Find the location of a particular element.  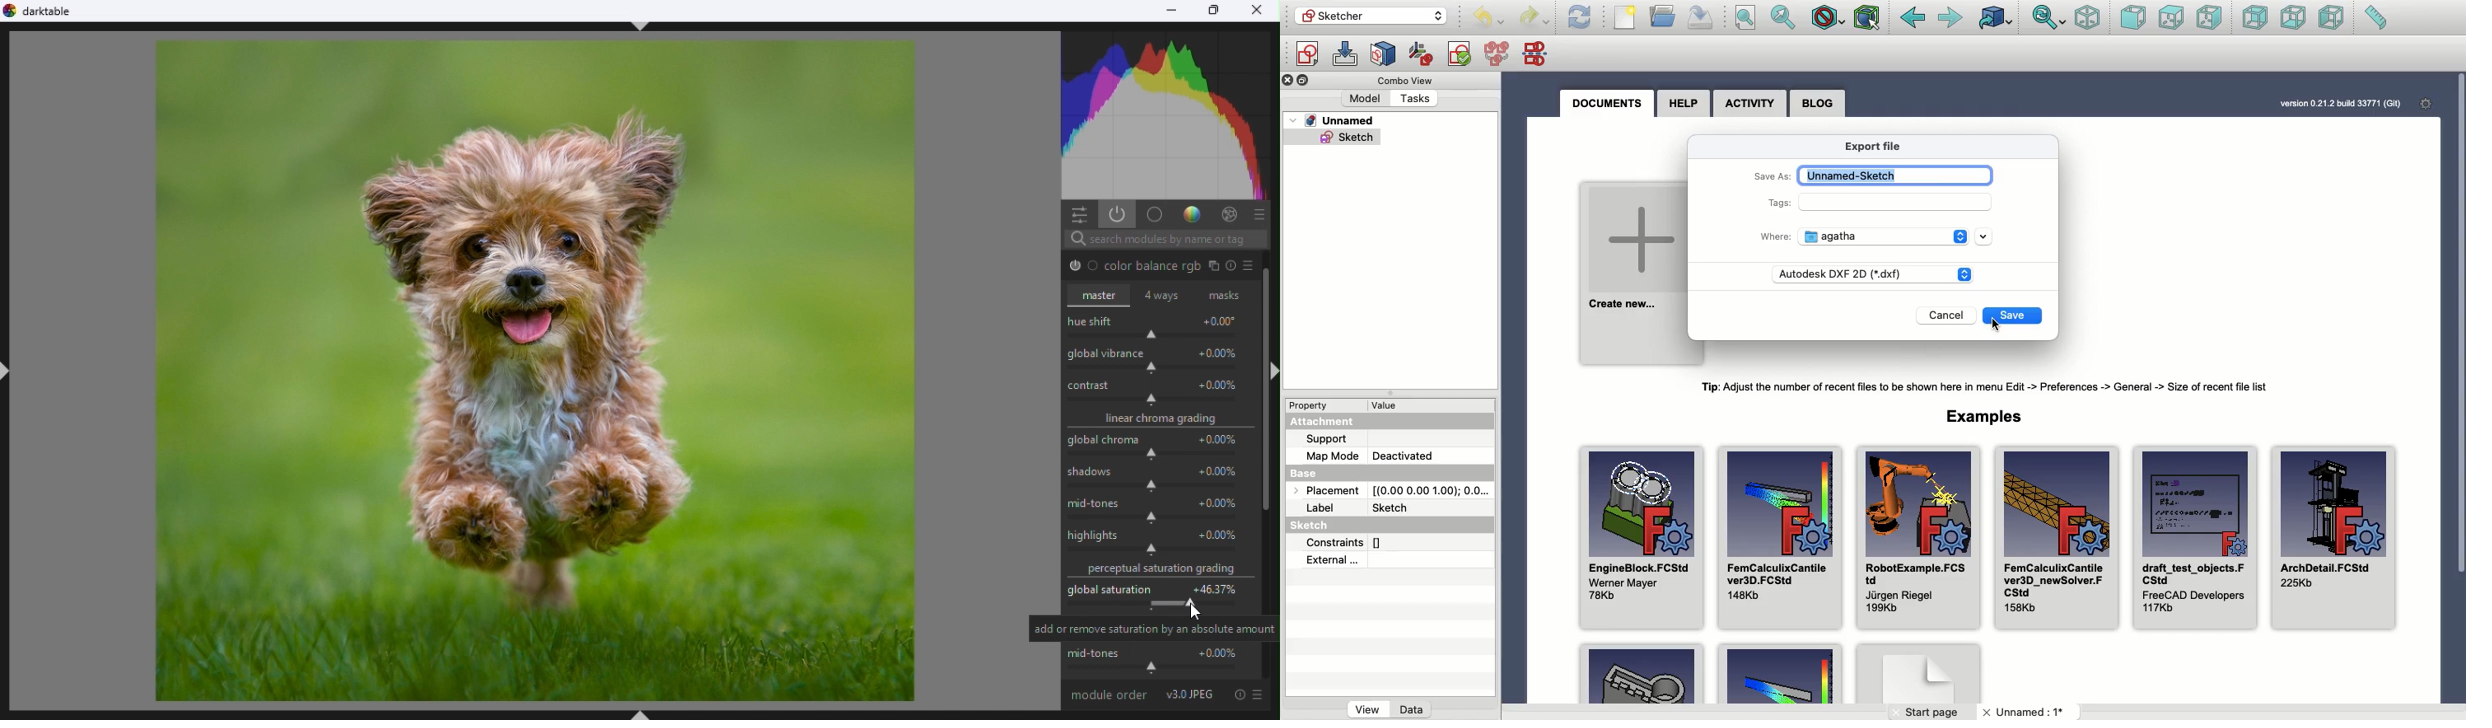

Mirror sketch is located at coordinates (1538, 54).